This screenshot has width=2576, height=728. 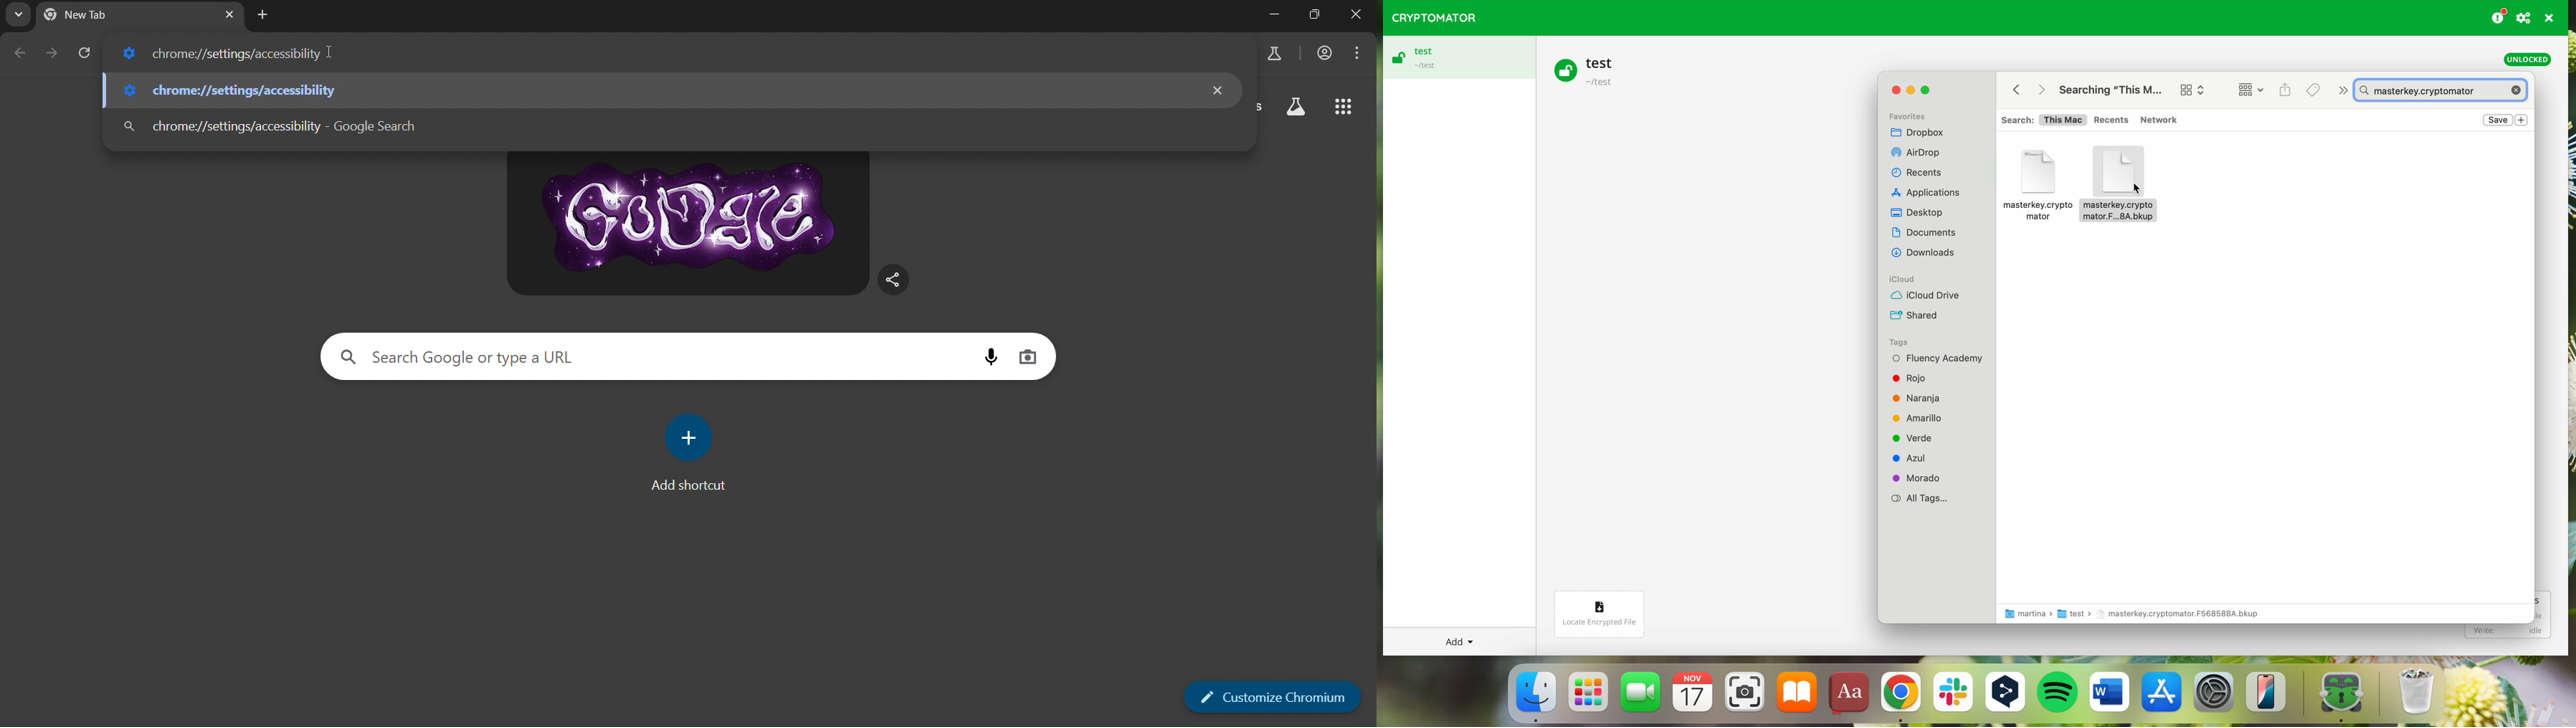 I want to click on adjust window, so click(x=1308, y=19).